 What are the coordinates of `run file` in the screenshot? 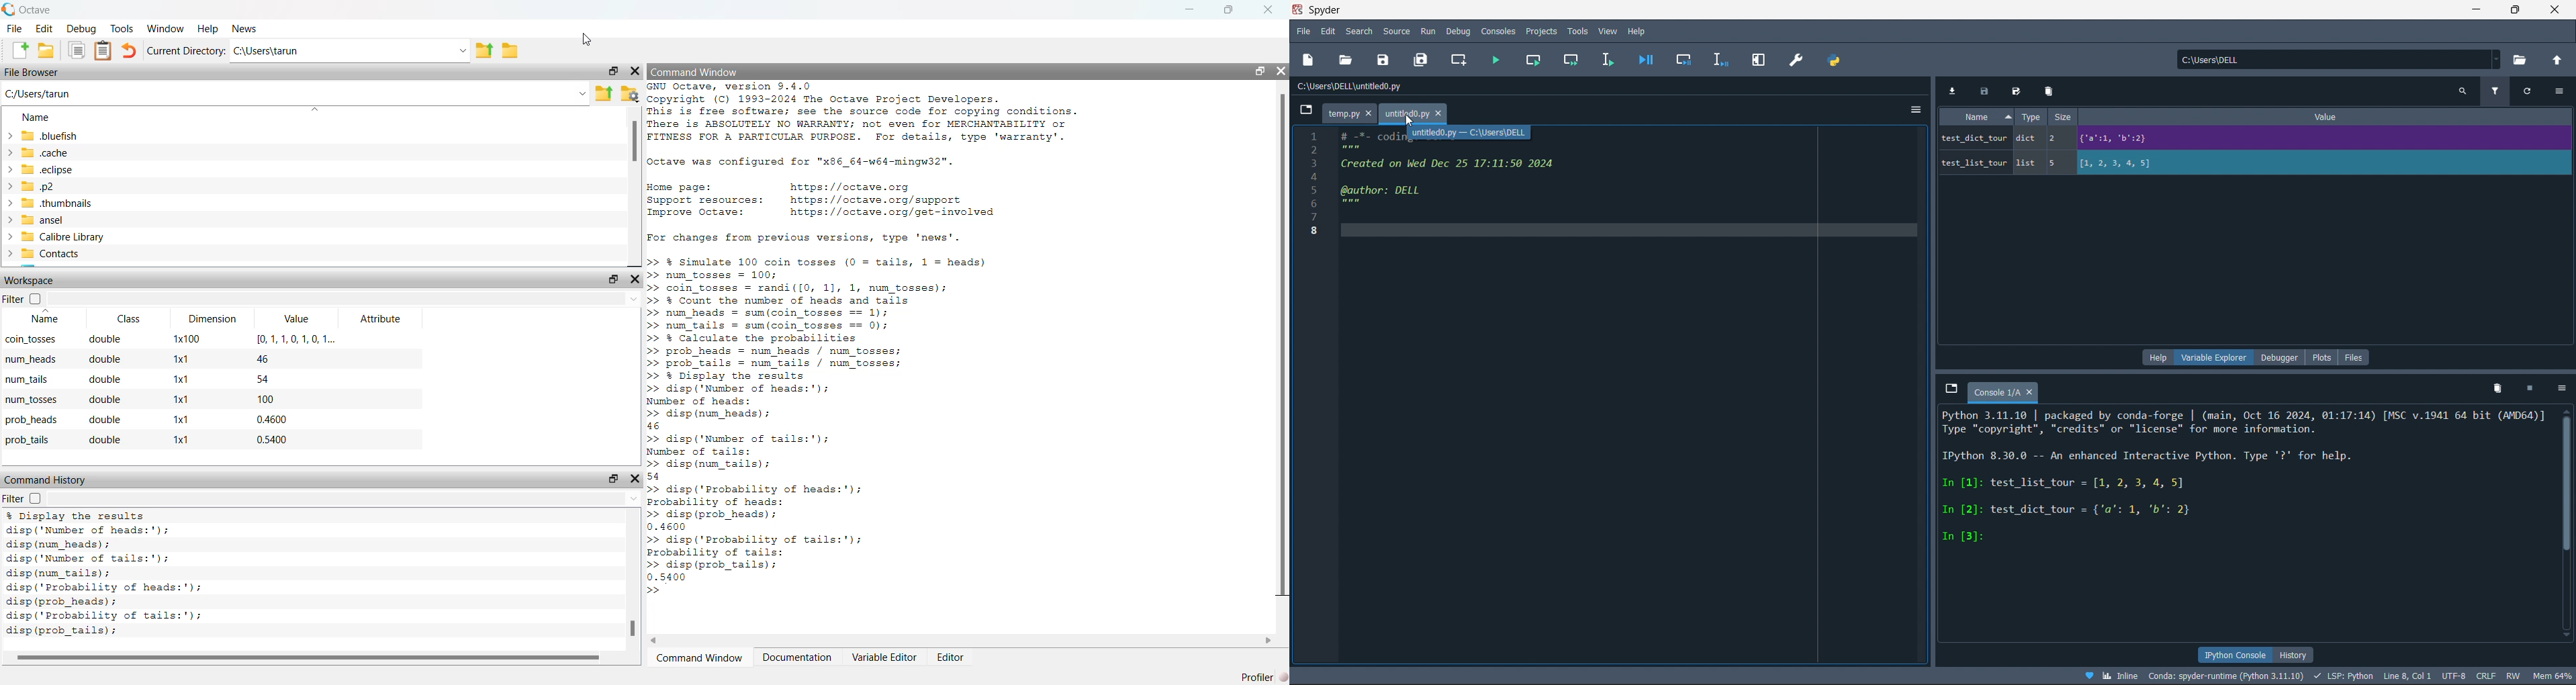 It's located at (1498, 59).